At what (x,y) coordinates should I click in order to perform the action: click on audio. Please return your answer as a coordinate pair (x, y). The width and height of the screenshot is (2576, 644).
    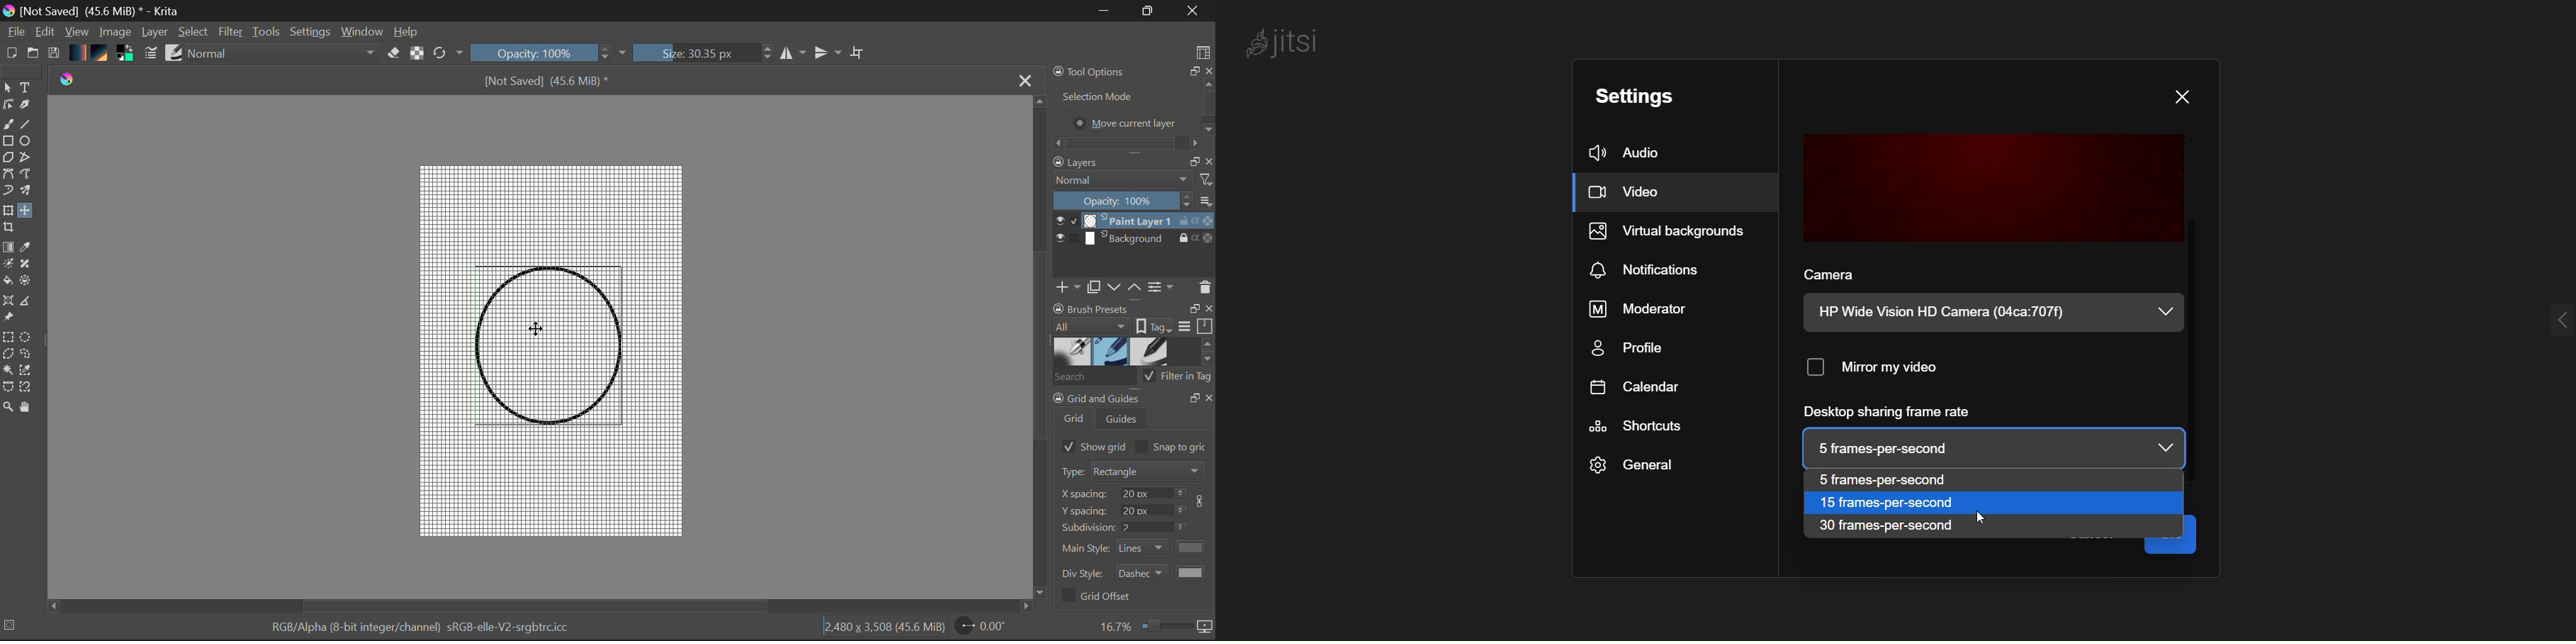
    Looking at the image, I should click on (1650, 156).